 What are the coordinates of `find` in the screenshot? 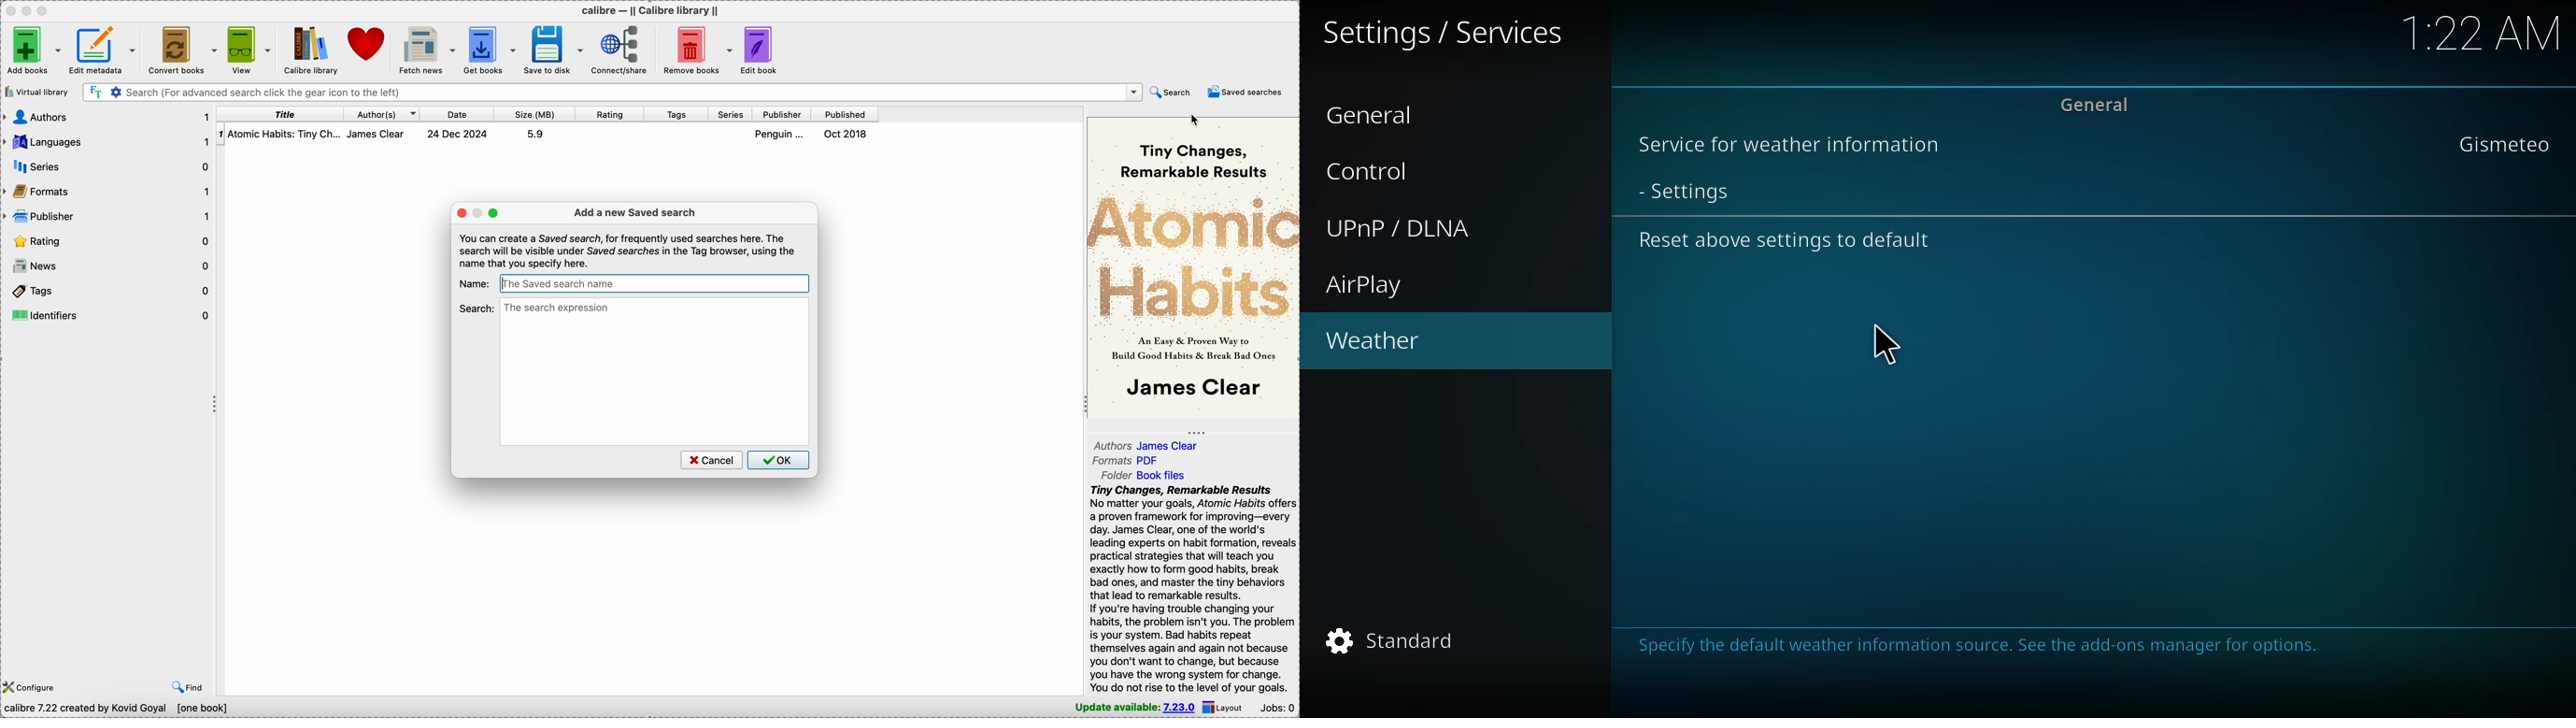 It's located at (188, 686).